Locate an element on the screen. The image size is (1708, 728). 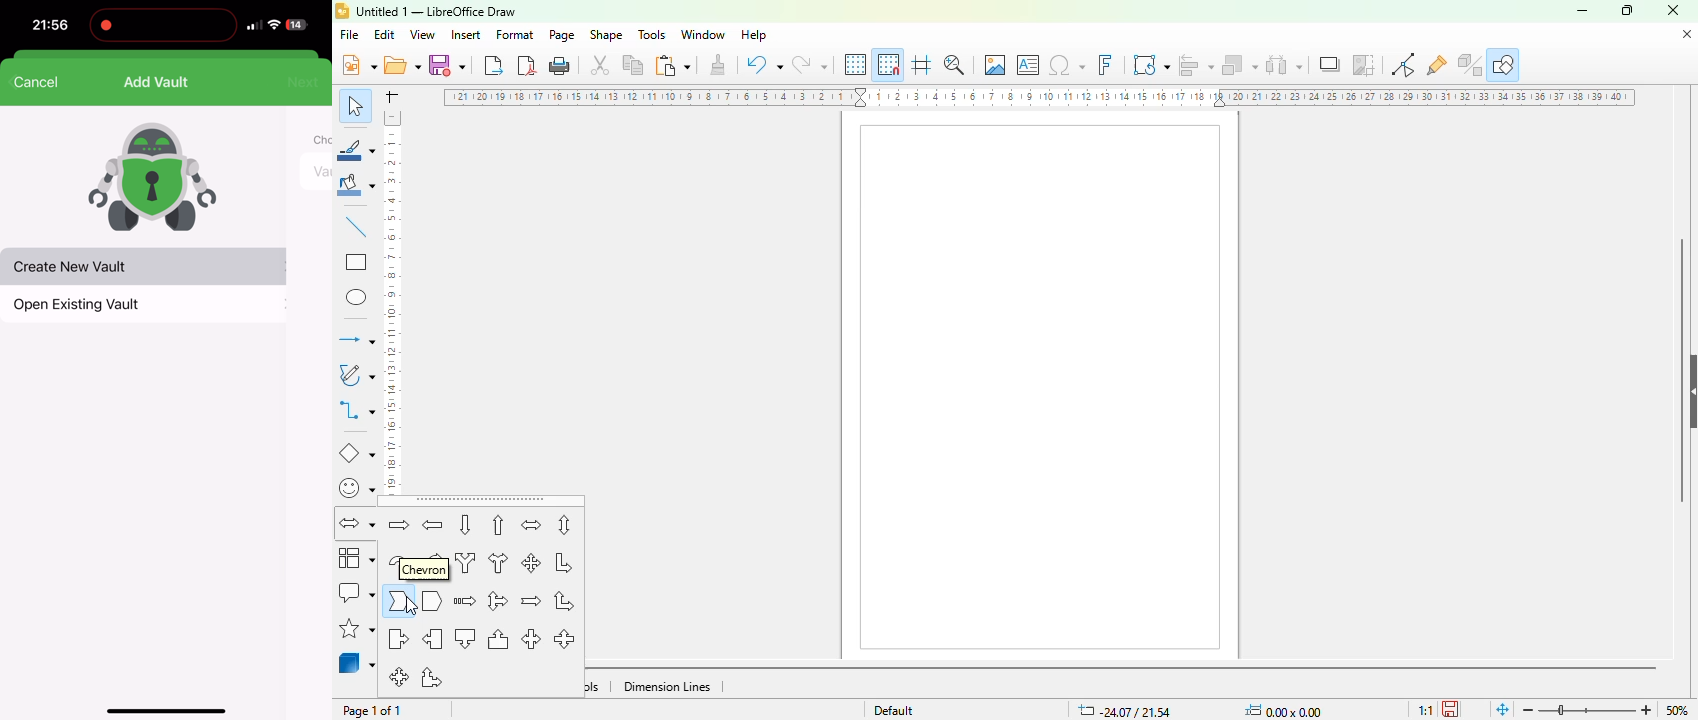
close is located at coordinates (1673, 10).